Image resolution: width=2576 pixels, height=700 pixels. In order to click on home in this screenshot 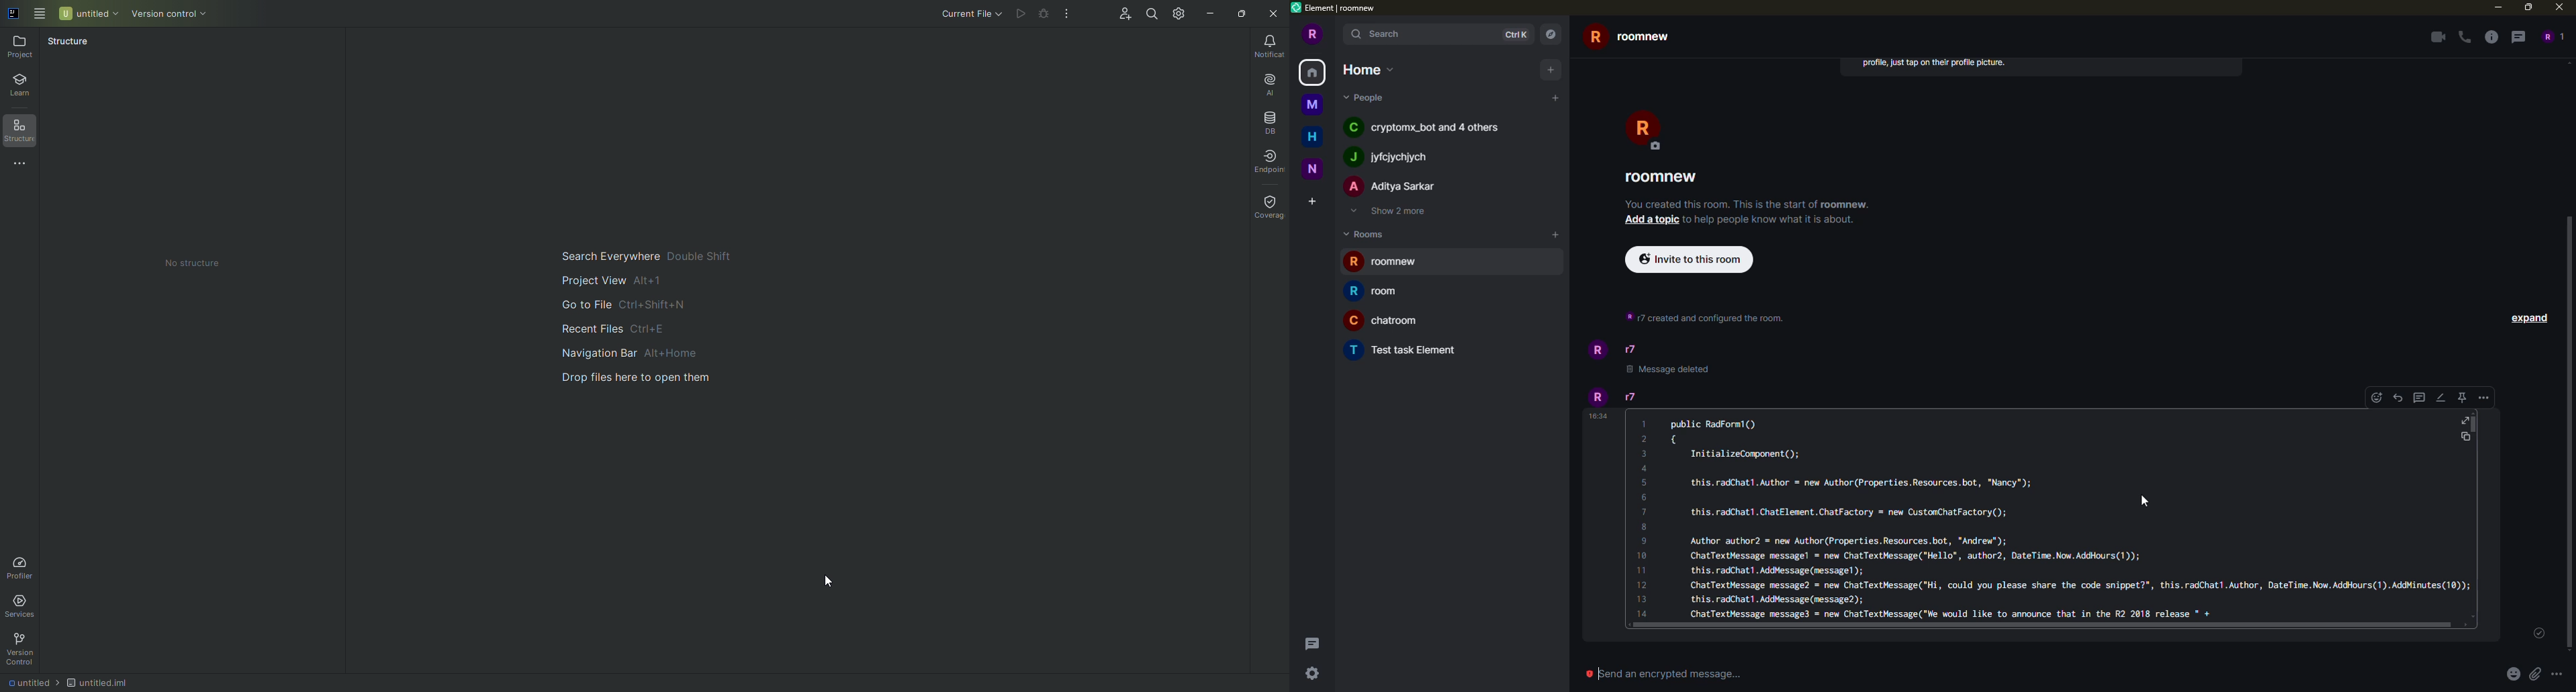, I will do `click(1374, 69)`.